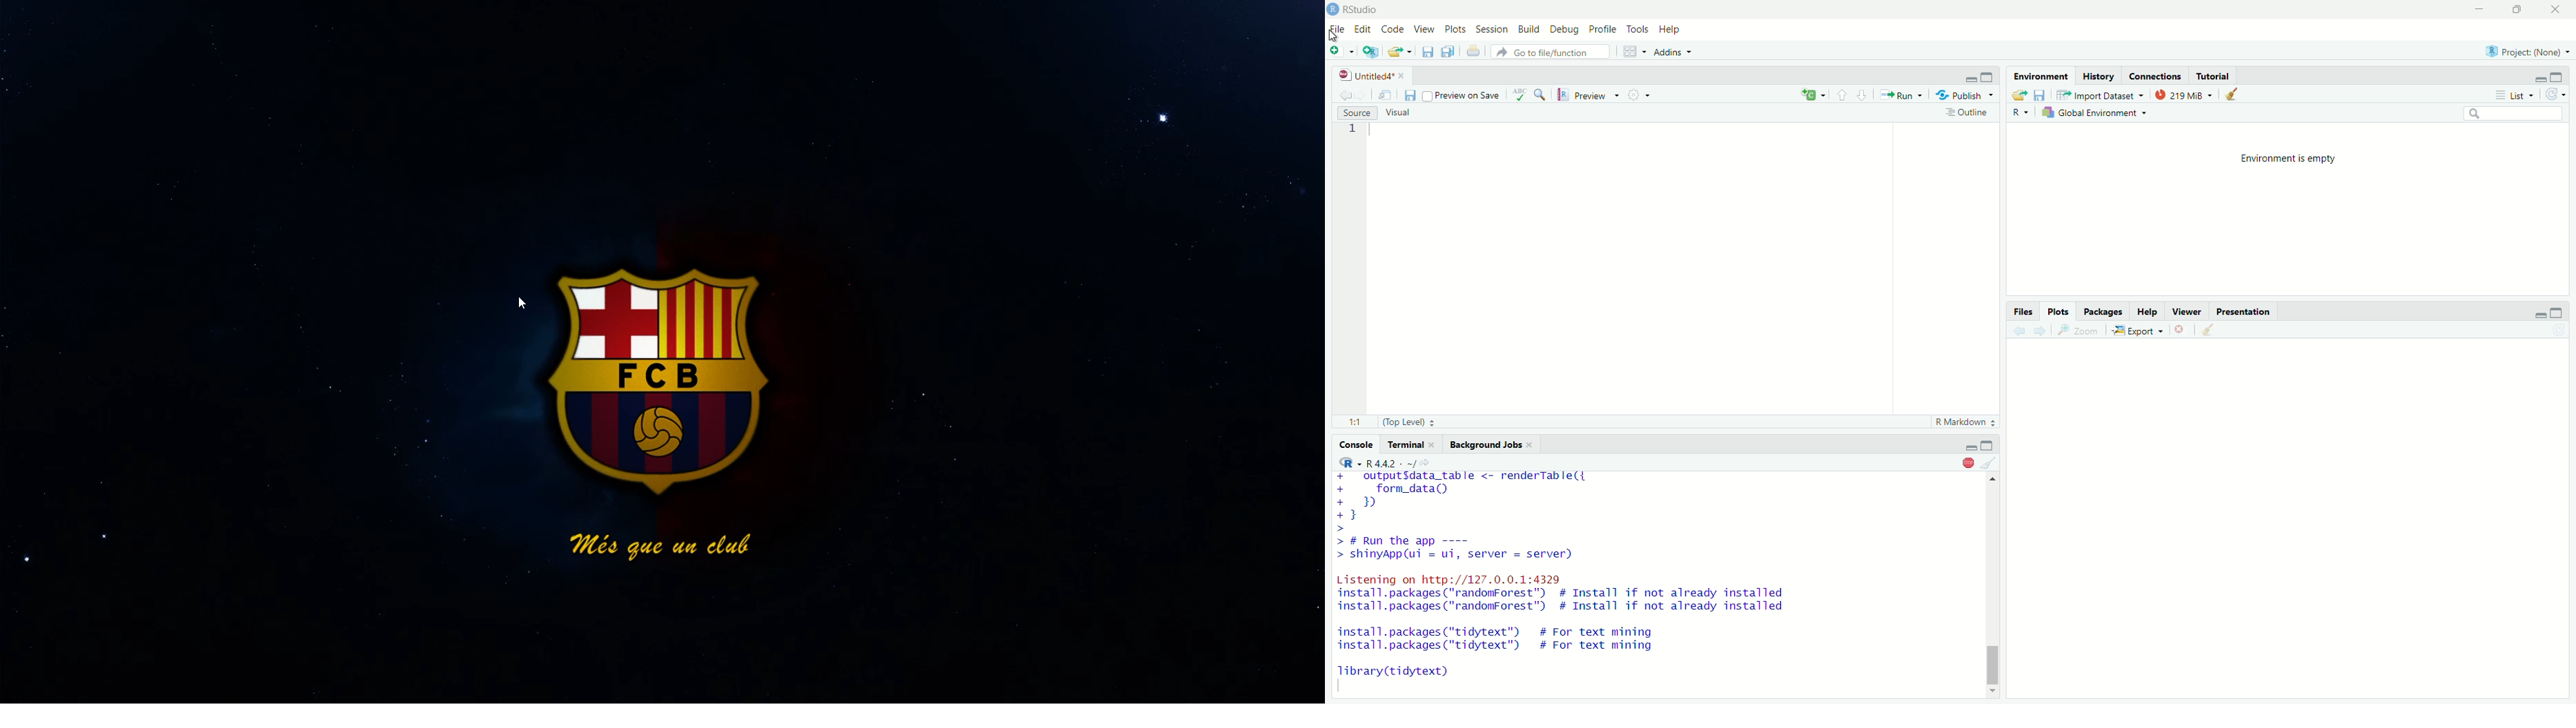  Describe the element at coordinates (1990, 462) in the screenshot. I see `clear console` at that location.